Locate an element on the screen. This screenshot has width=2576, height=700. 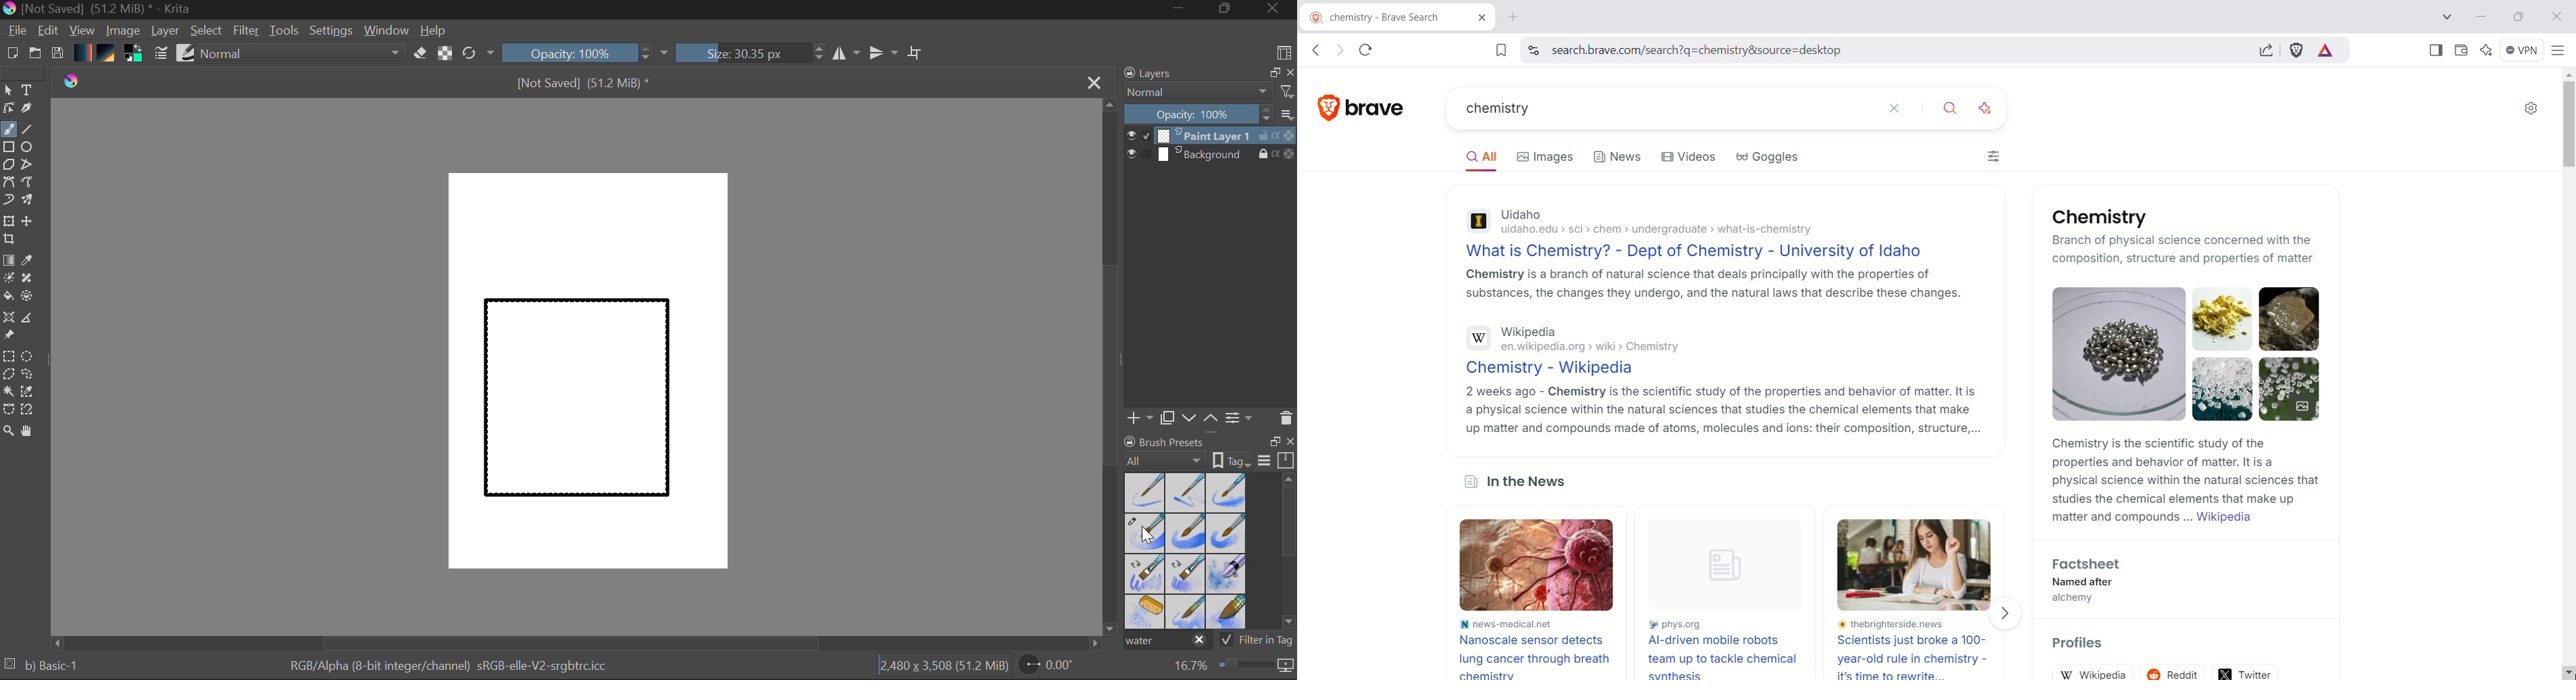
Copy Layer is located at coordinates (1168, 418).